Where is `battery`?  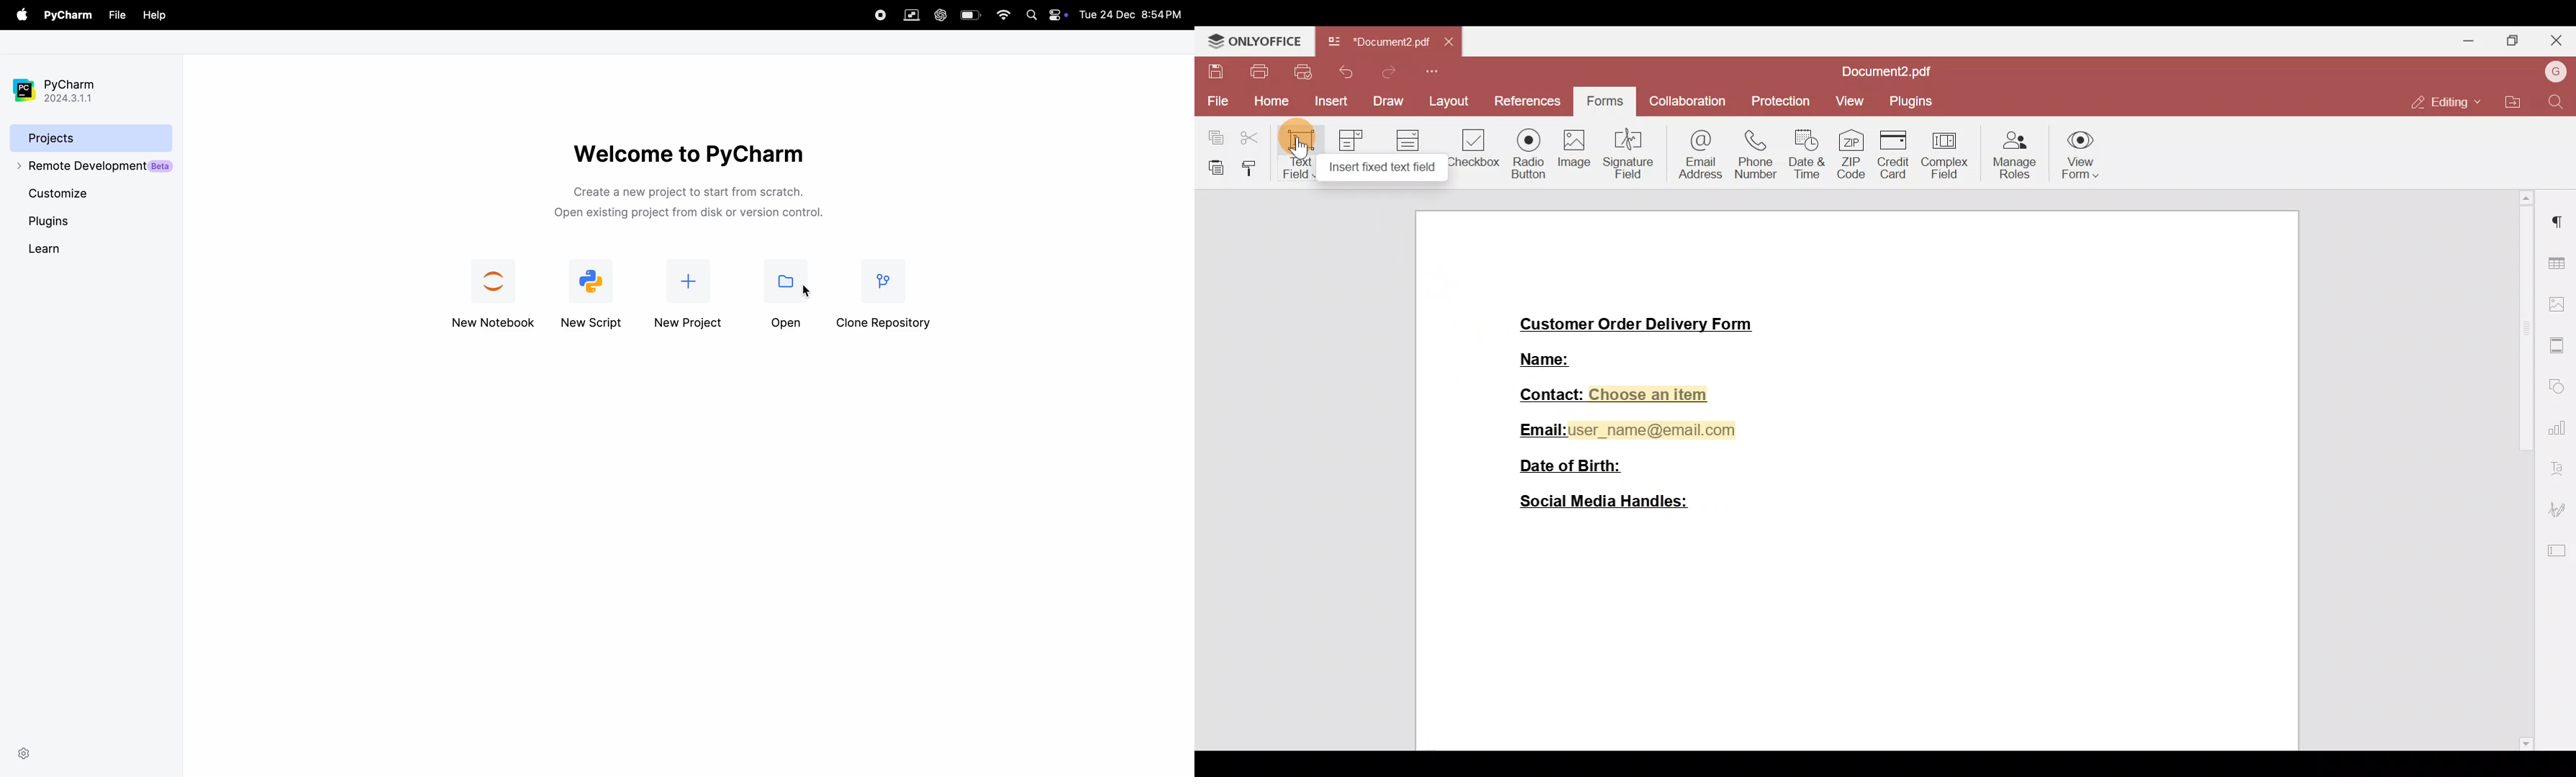
battery is located at coordinates (971, 14).